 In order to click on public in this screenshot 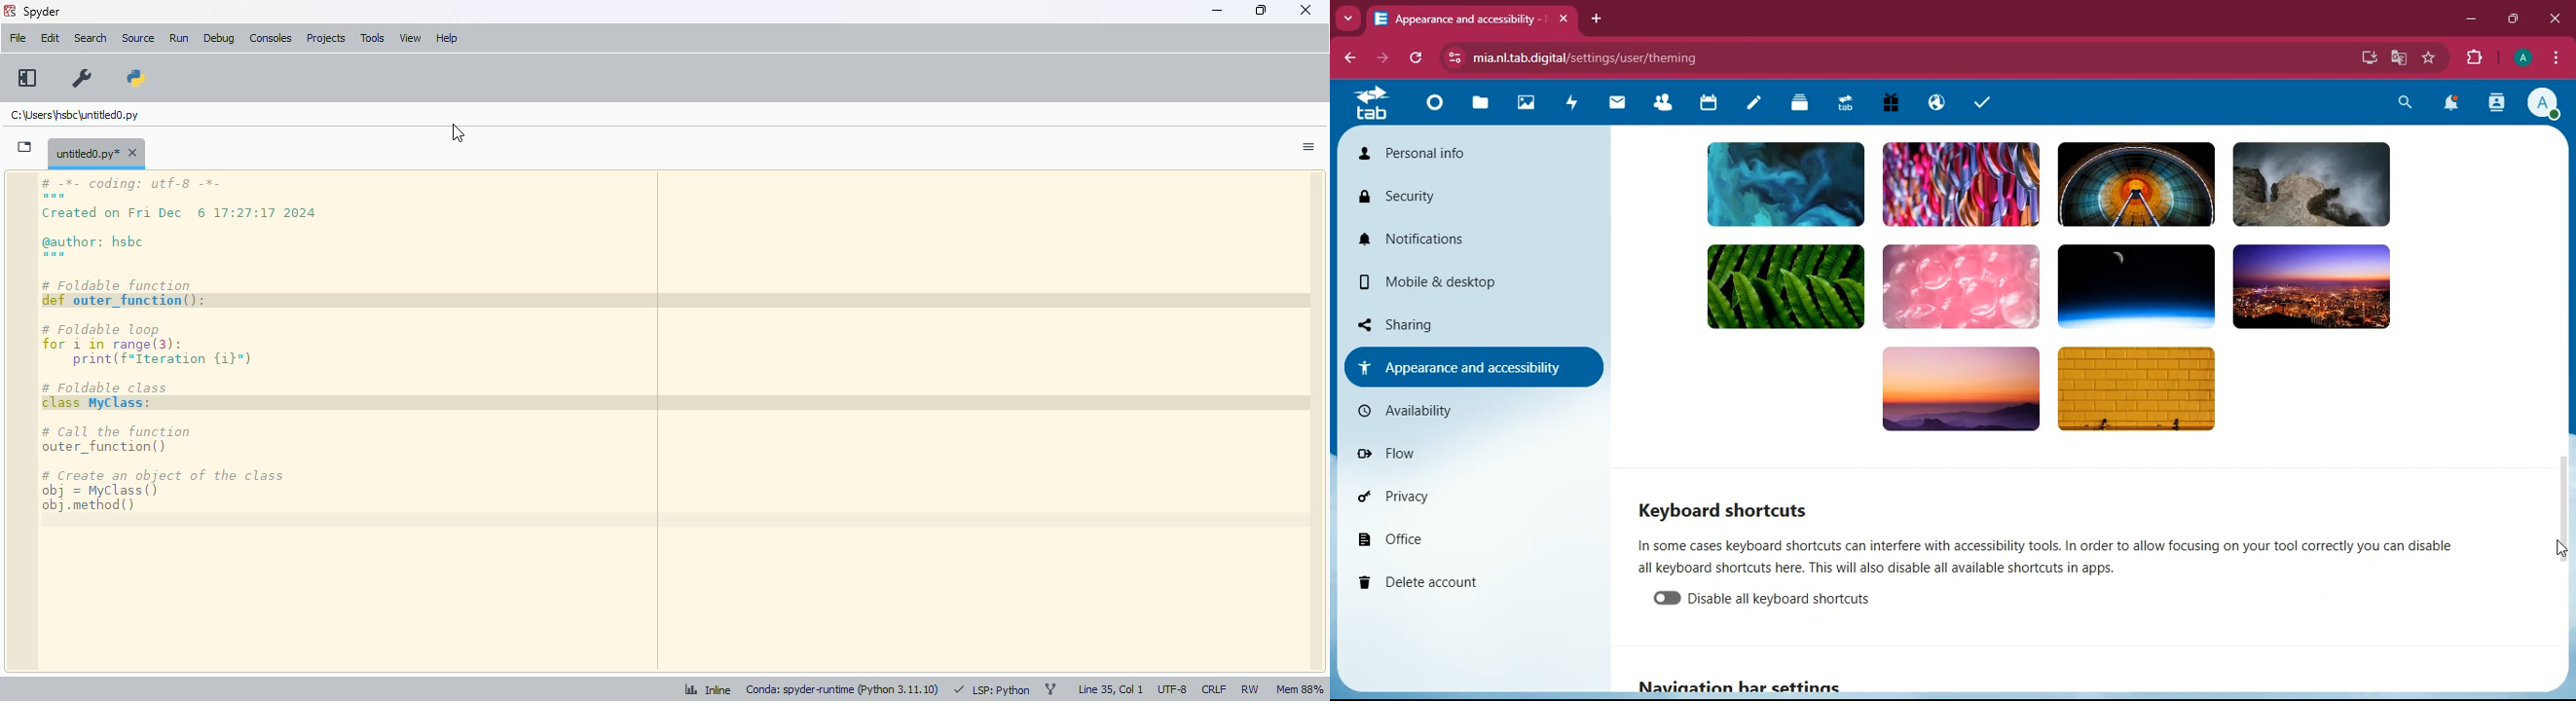, I will do `click(1940, 103)`.